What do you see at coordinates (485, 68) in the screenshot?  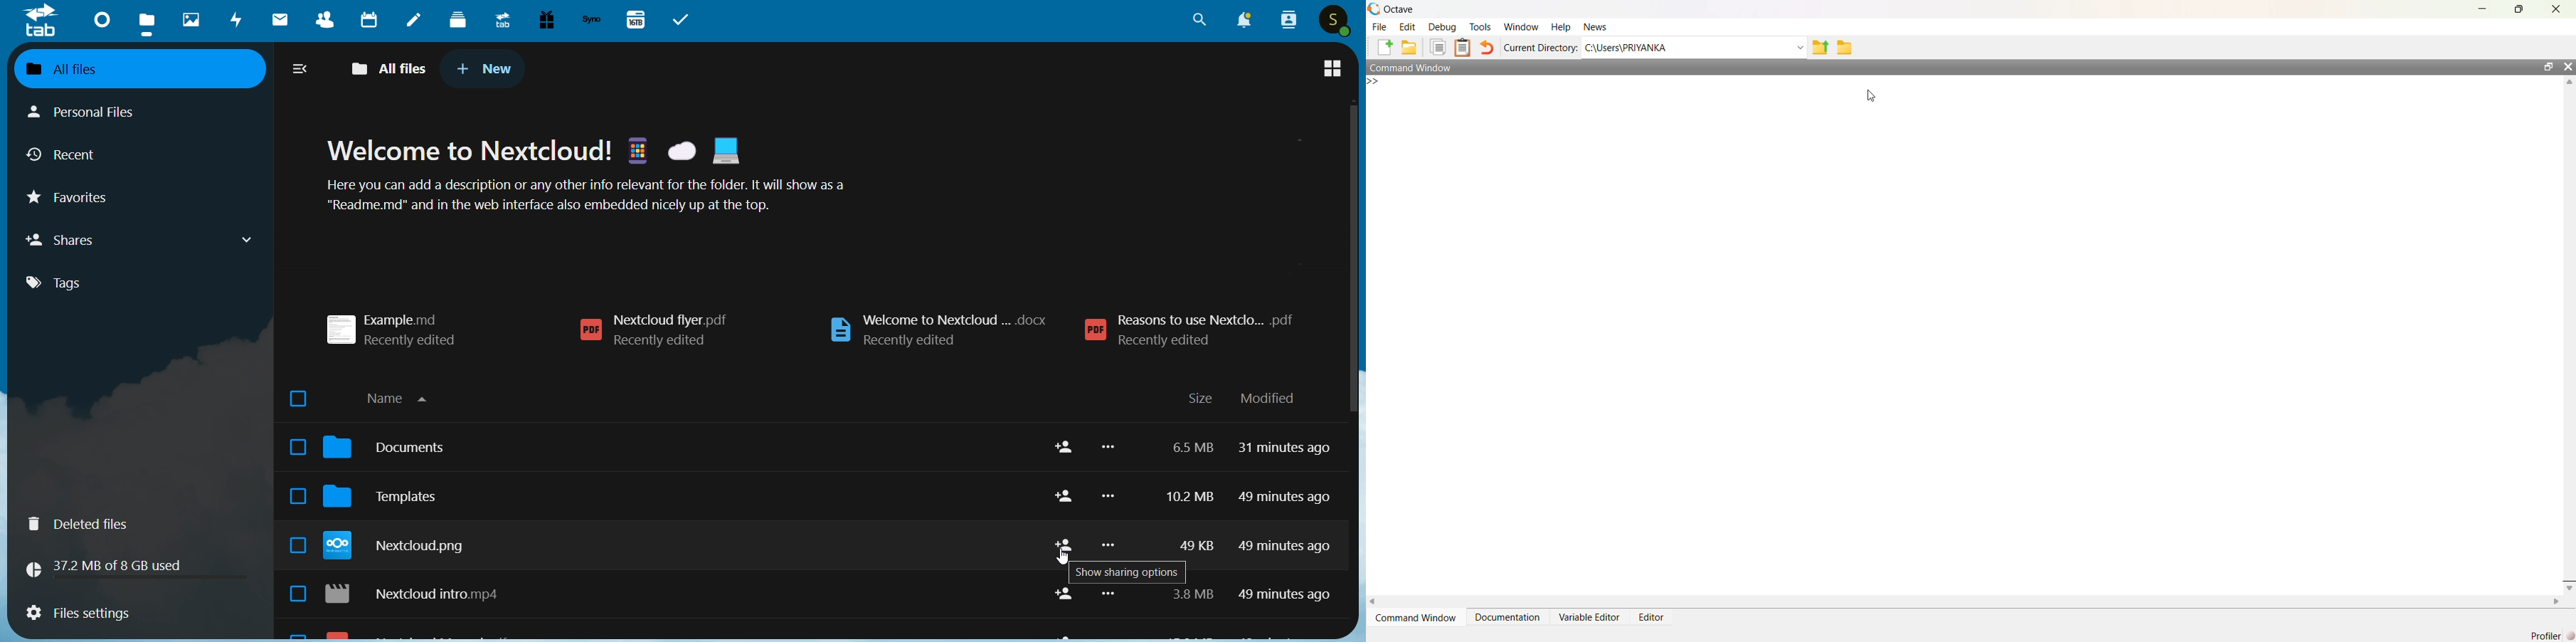 I see `new tab` at bounding box center [485, 68].